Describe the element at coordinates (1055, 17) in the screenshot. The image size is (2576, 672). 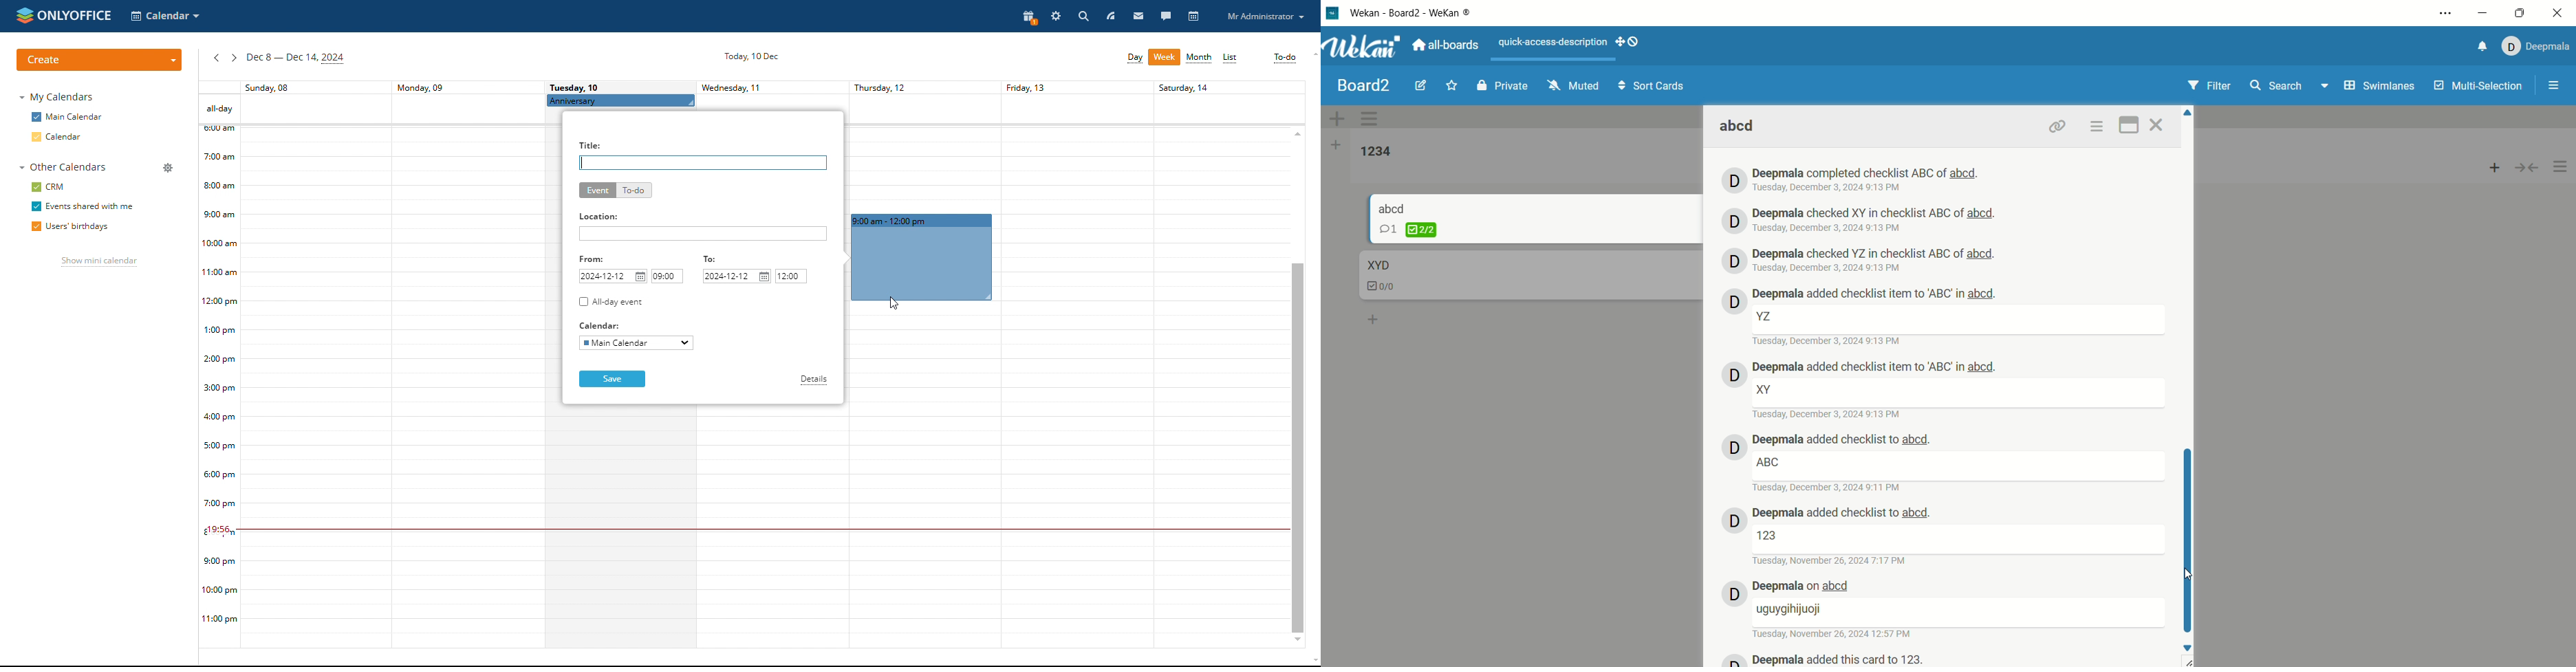
I see `settings` at that location.